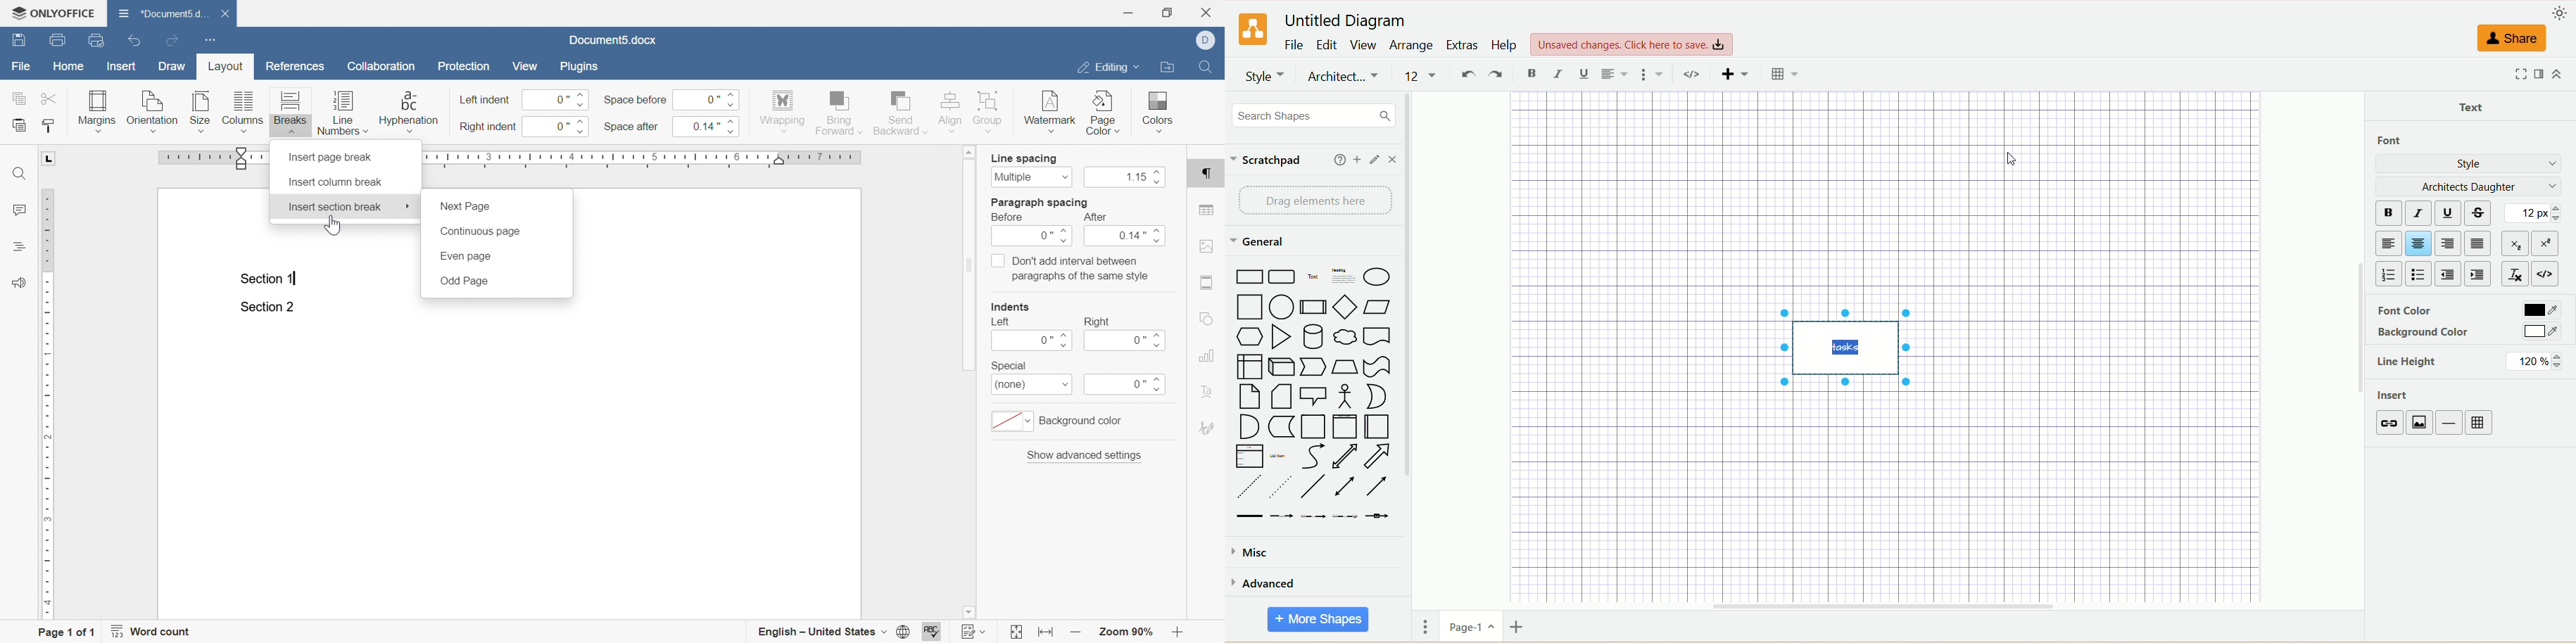 The image size is (2576, 644). What do you see at coordinates (1734, 76) in the screenshot?
I see `Add` at bounding box center [1734, 76].